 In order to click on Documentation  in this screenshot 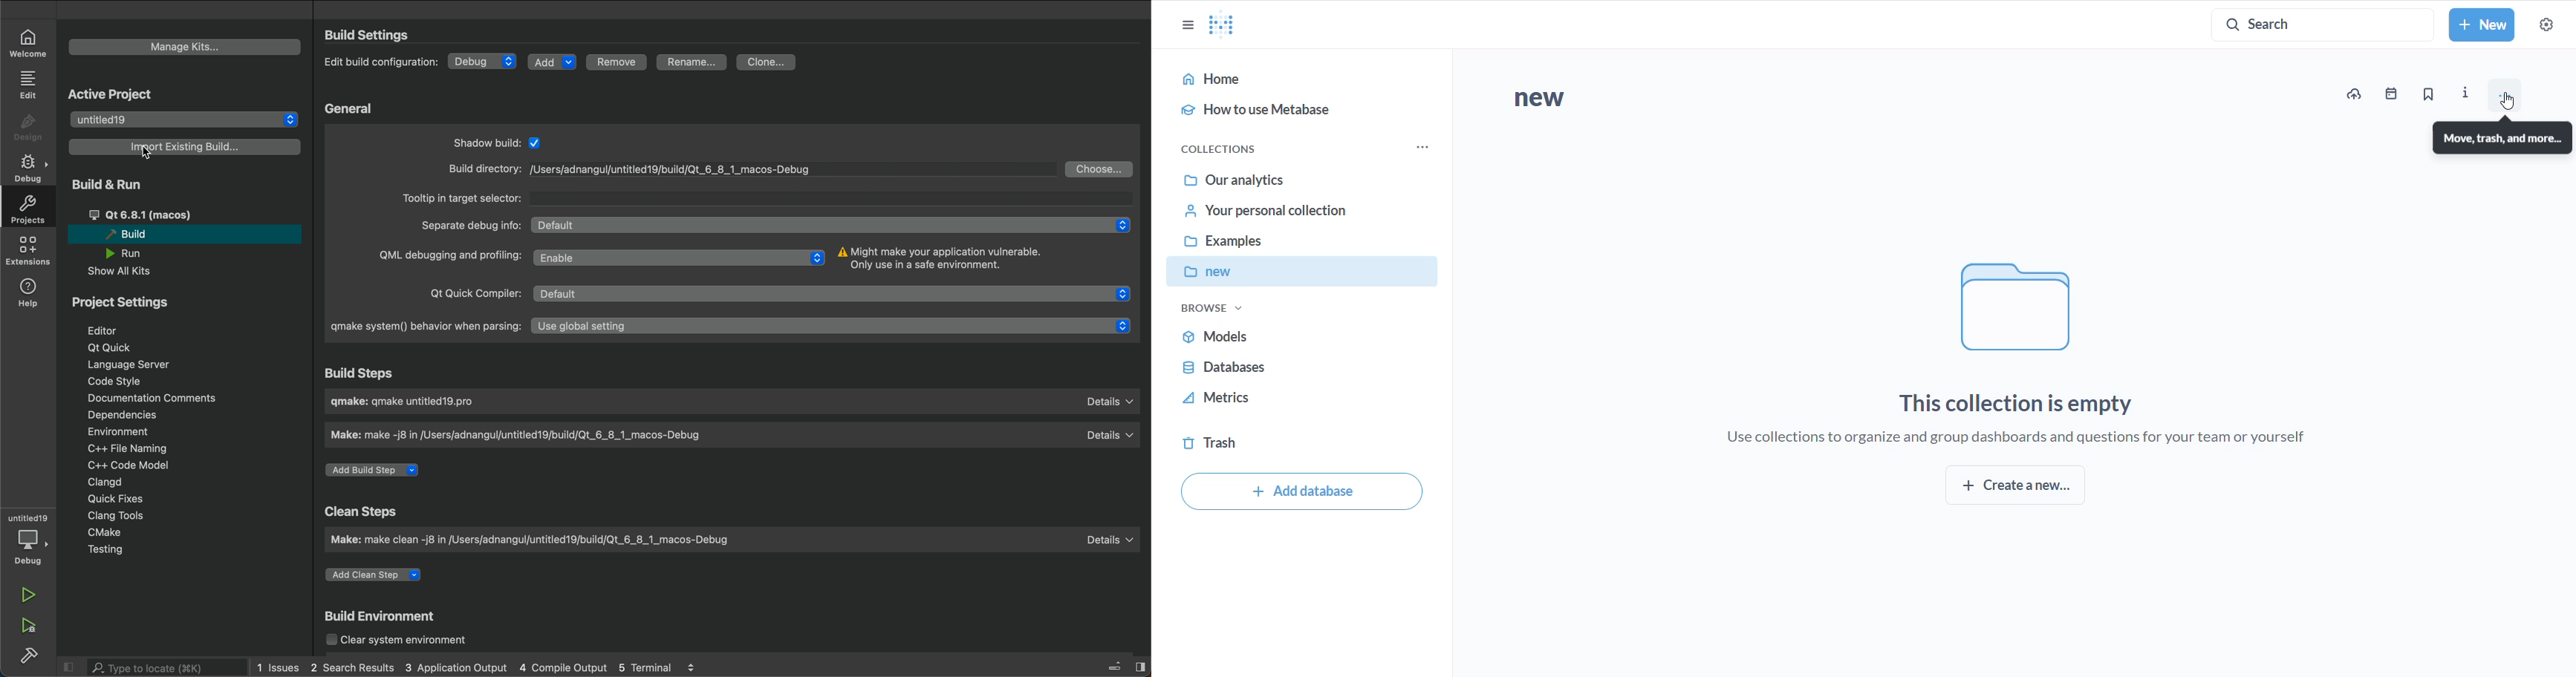, I will do `click(149, 398)`.